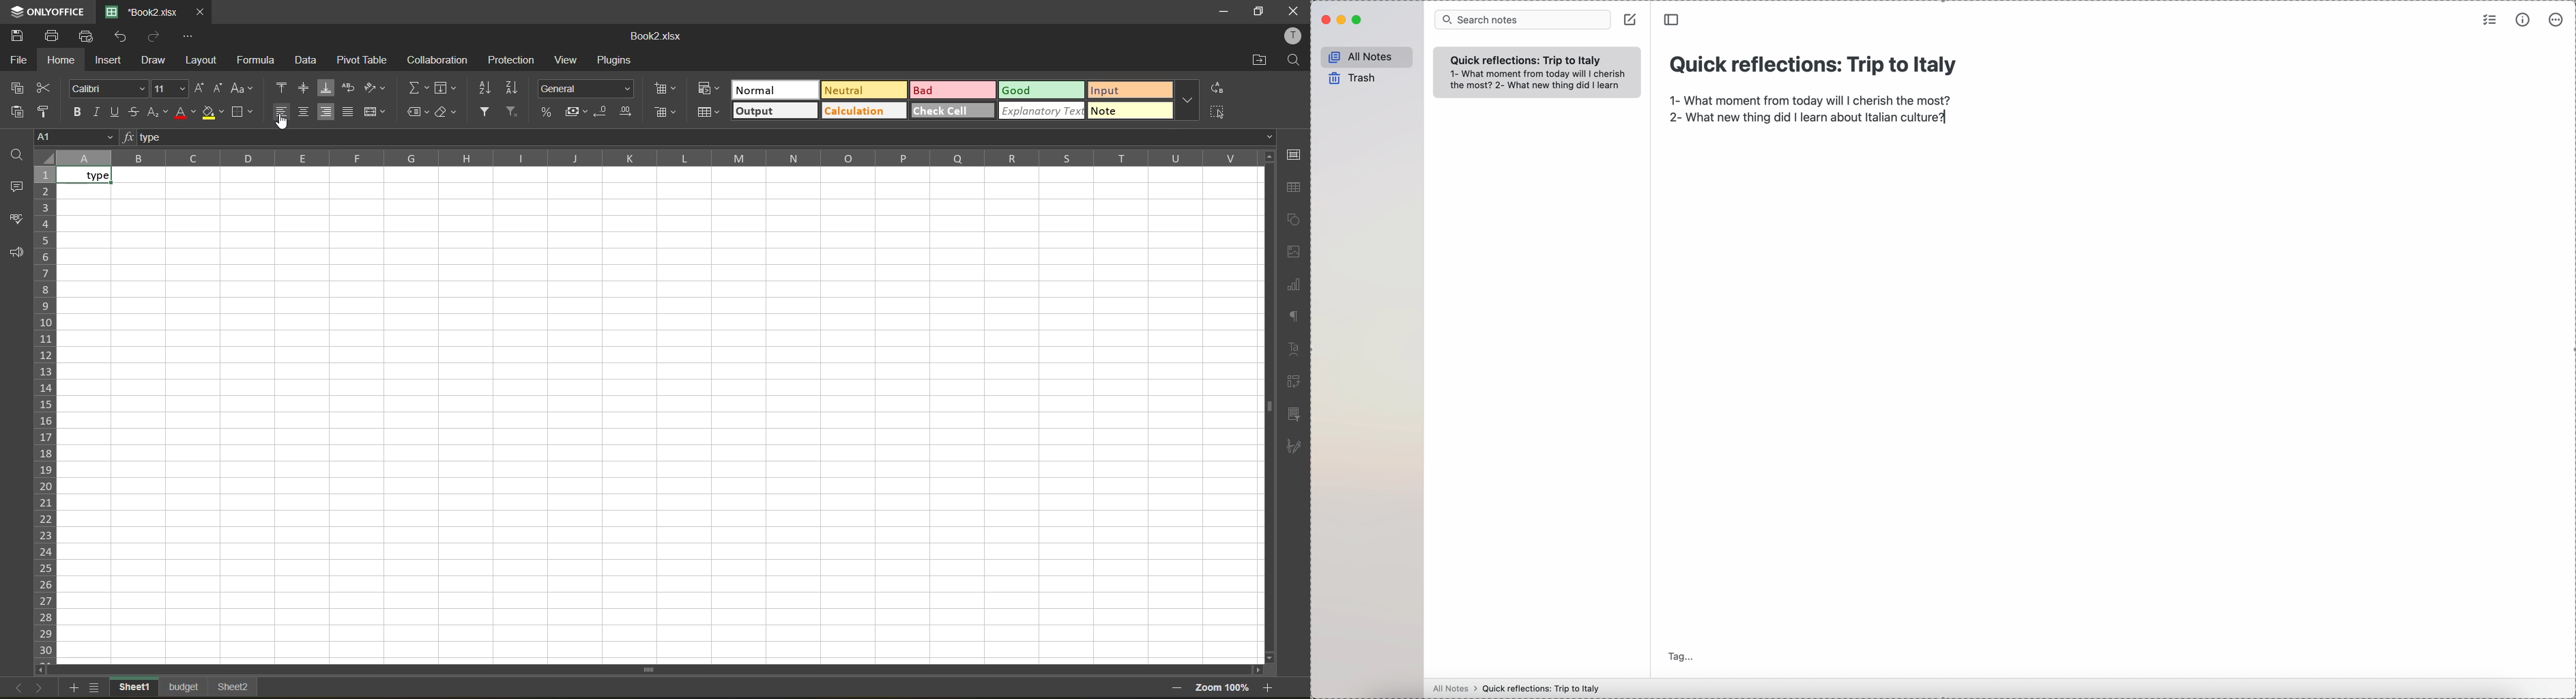 This screenshot has height=700, width=2576. Describe the element at coordinates (134, 111) in the screenshot. I see `strikethrough` at that location.